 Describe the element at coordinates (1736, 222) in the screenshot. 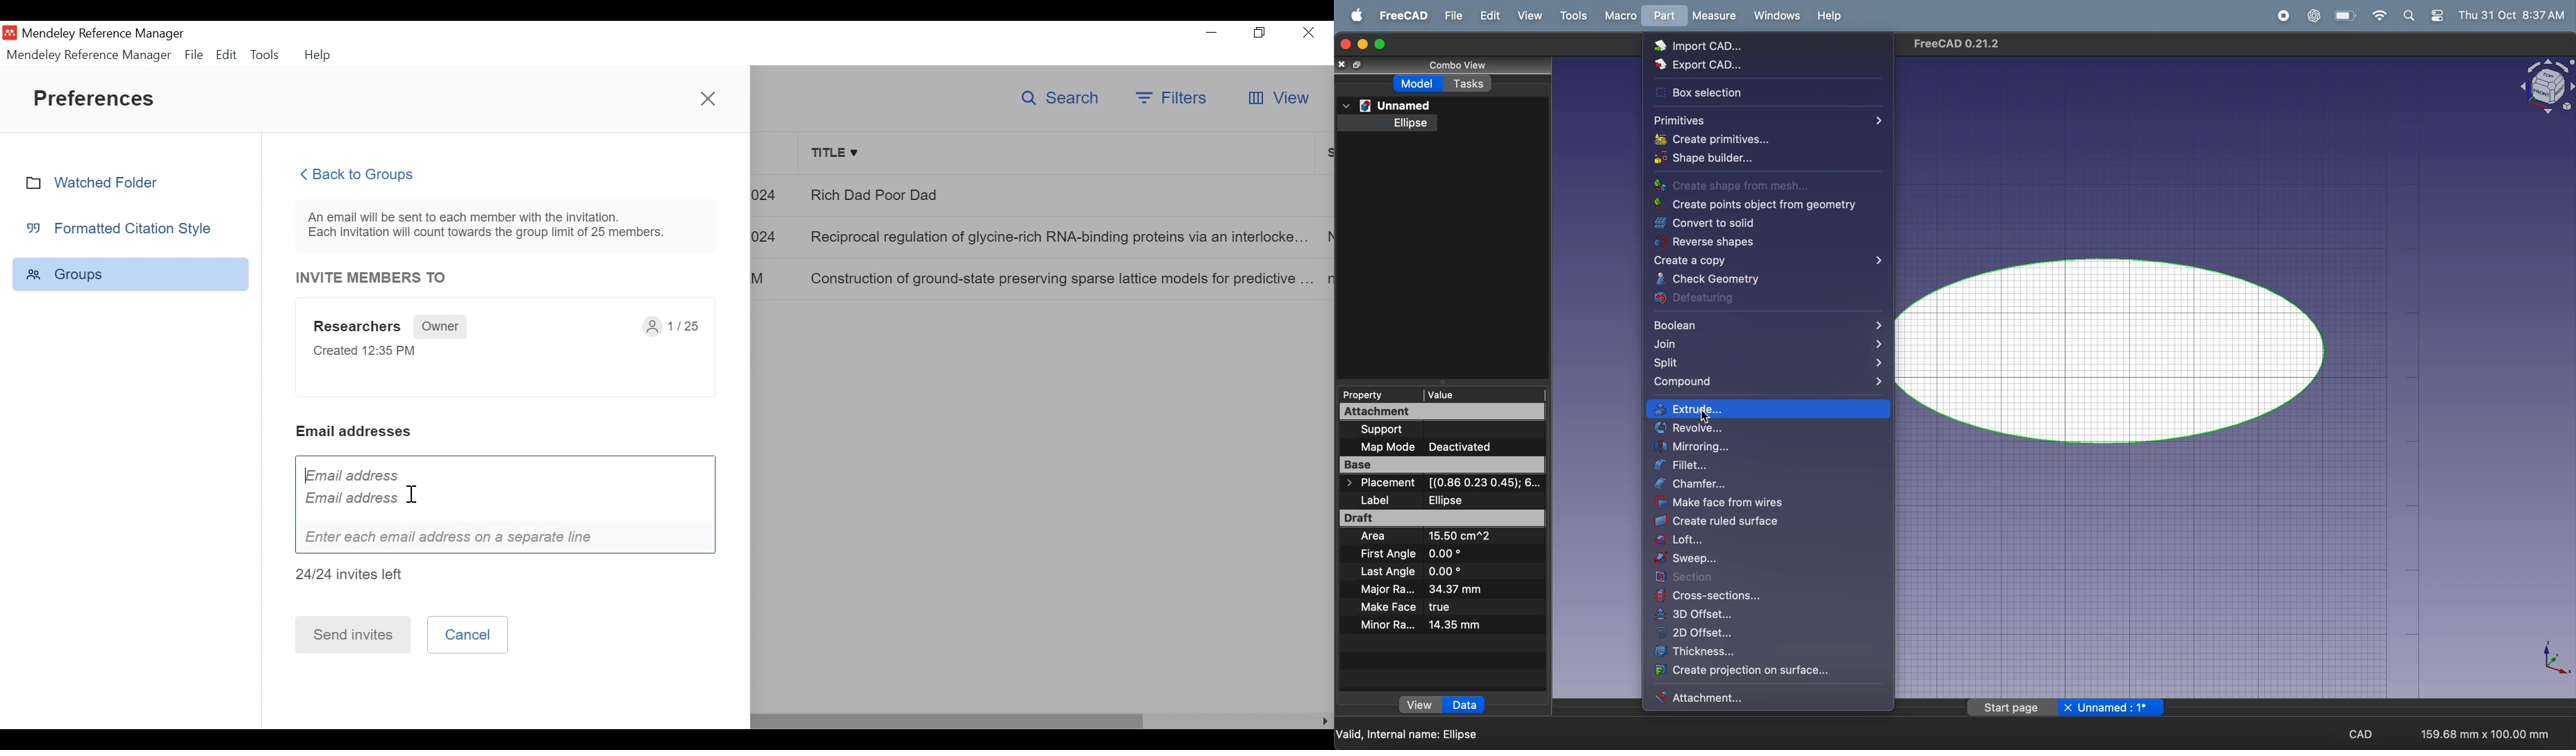

I see `convert to soild` at that location.